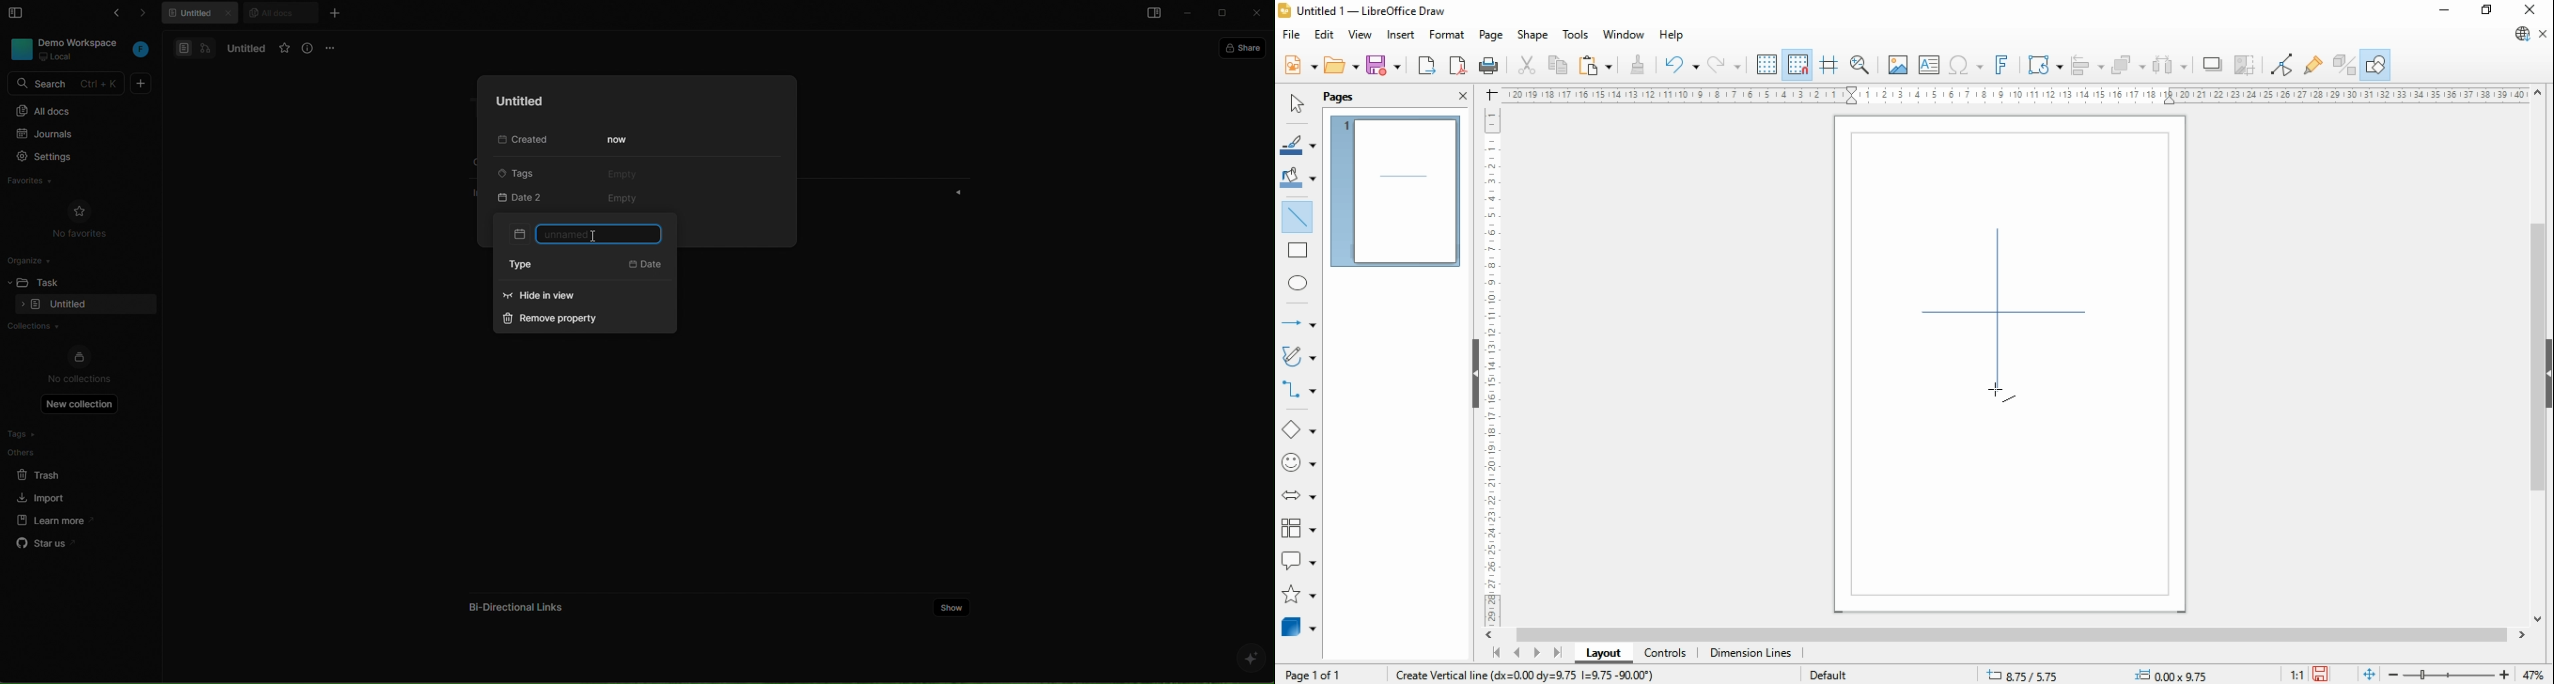 This screenshot has height=700, width=2576. Describe the element at coordinates (2282, 63) in the screenshot. I see `toggle point edit mode` at that location.